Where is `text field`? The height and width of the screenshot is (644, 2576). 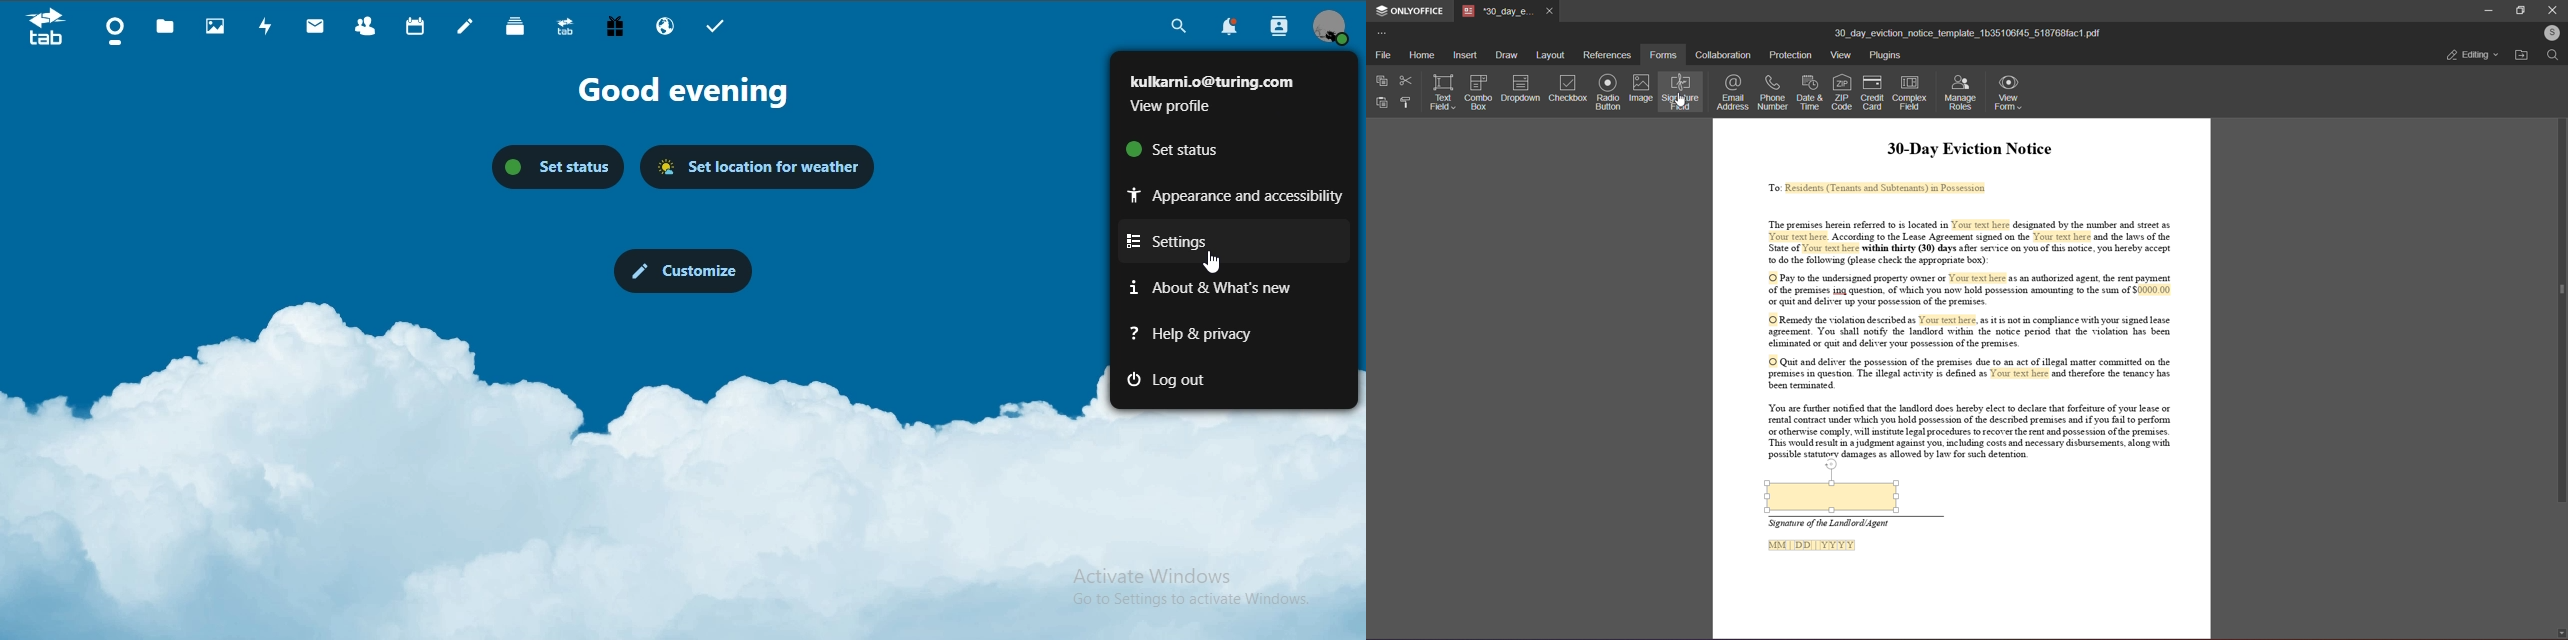
text field is located at coordinates (1443, 90).